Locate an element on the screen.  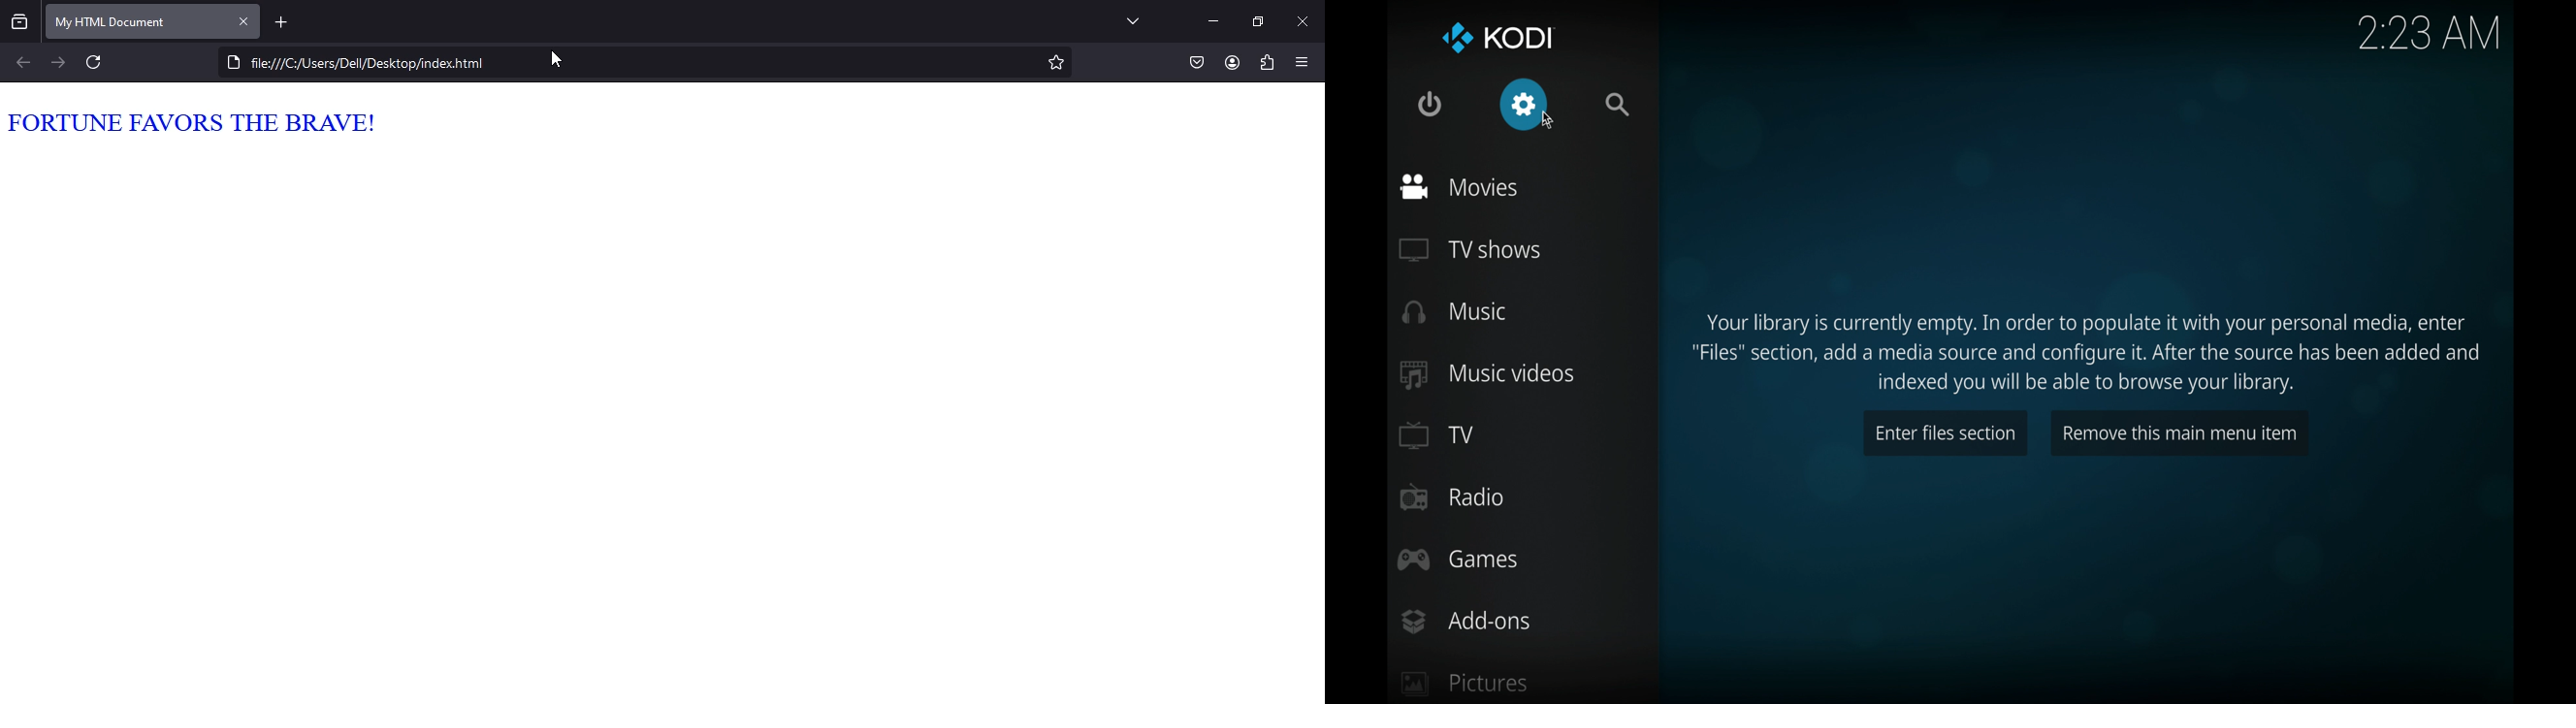
quit kodi is located at coordinates (1429, 104).